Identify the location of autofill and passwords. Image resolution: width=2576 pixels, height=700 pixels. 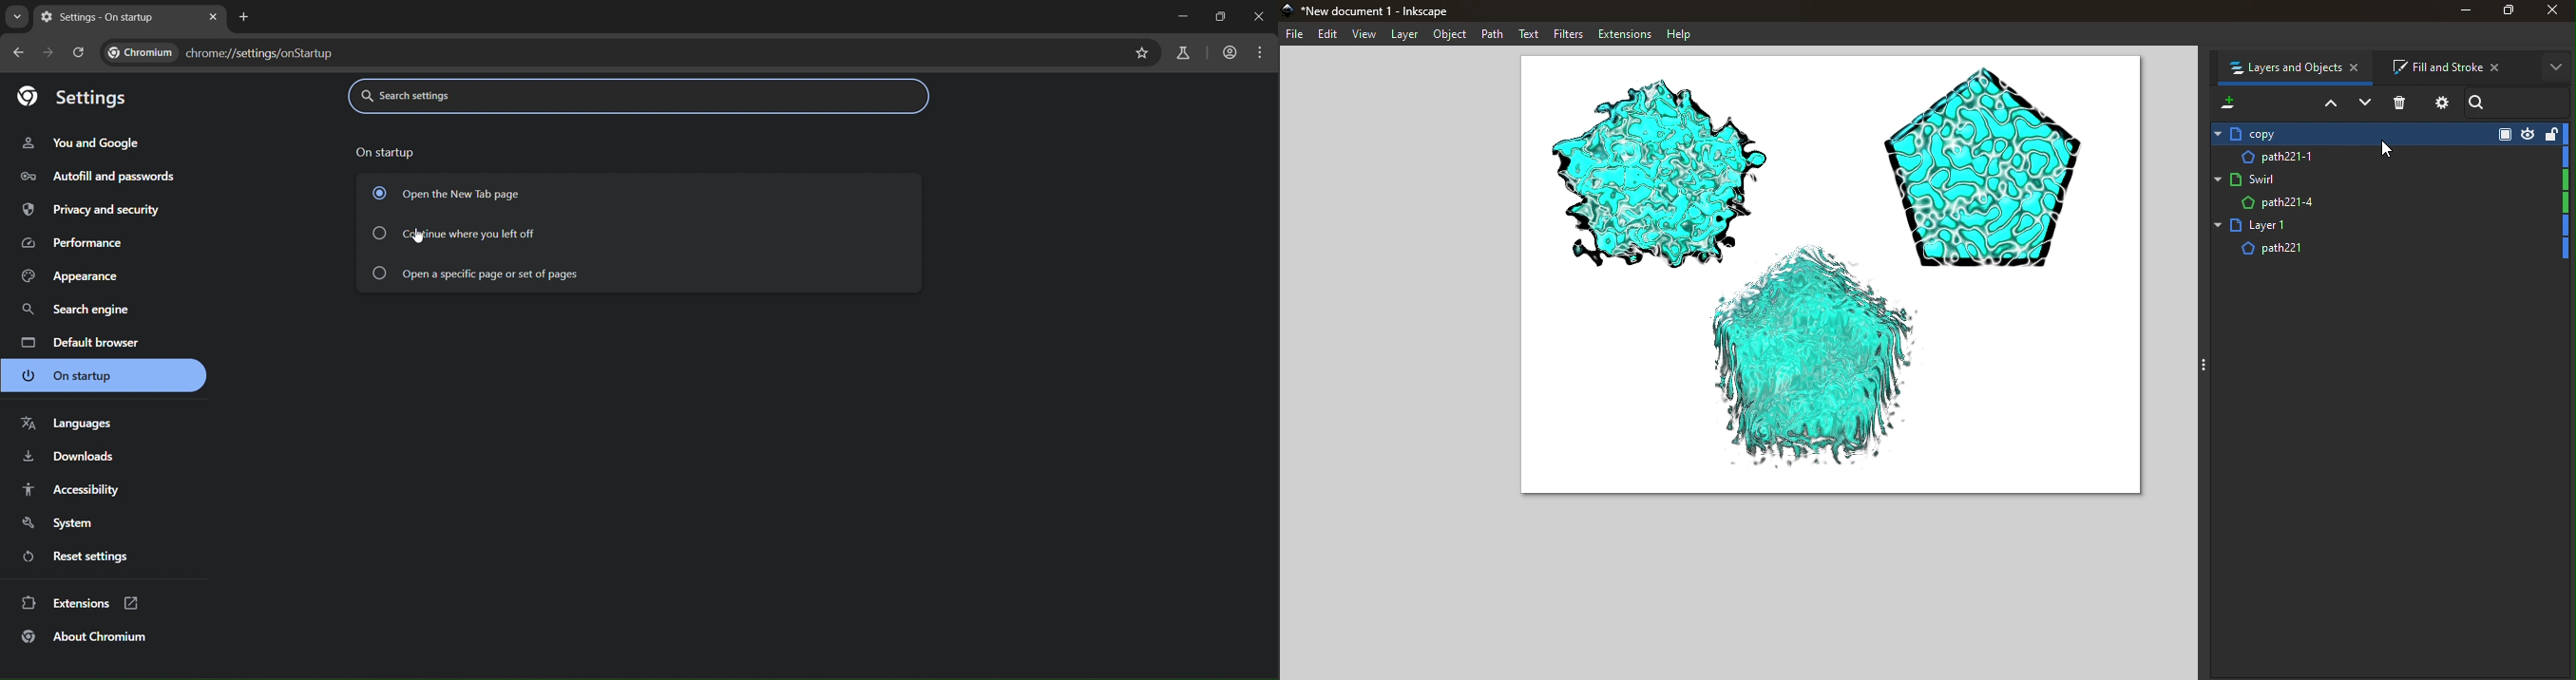
(107, 177).